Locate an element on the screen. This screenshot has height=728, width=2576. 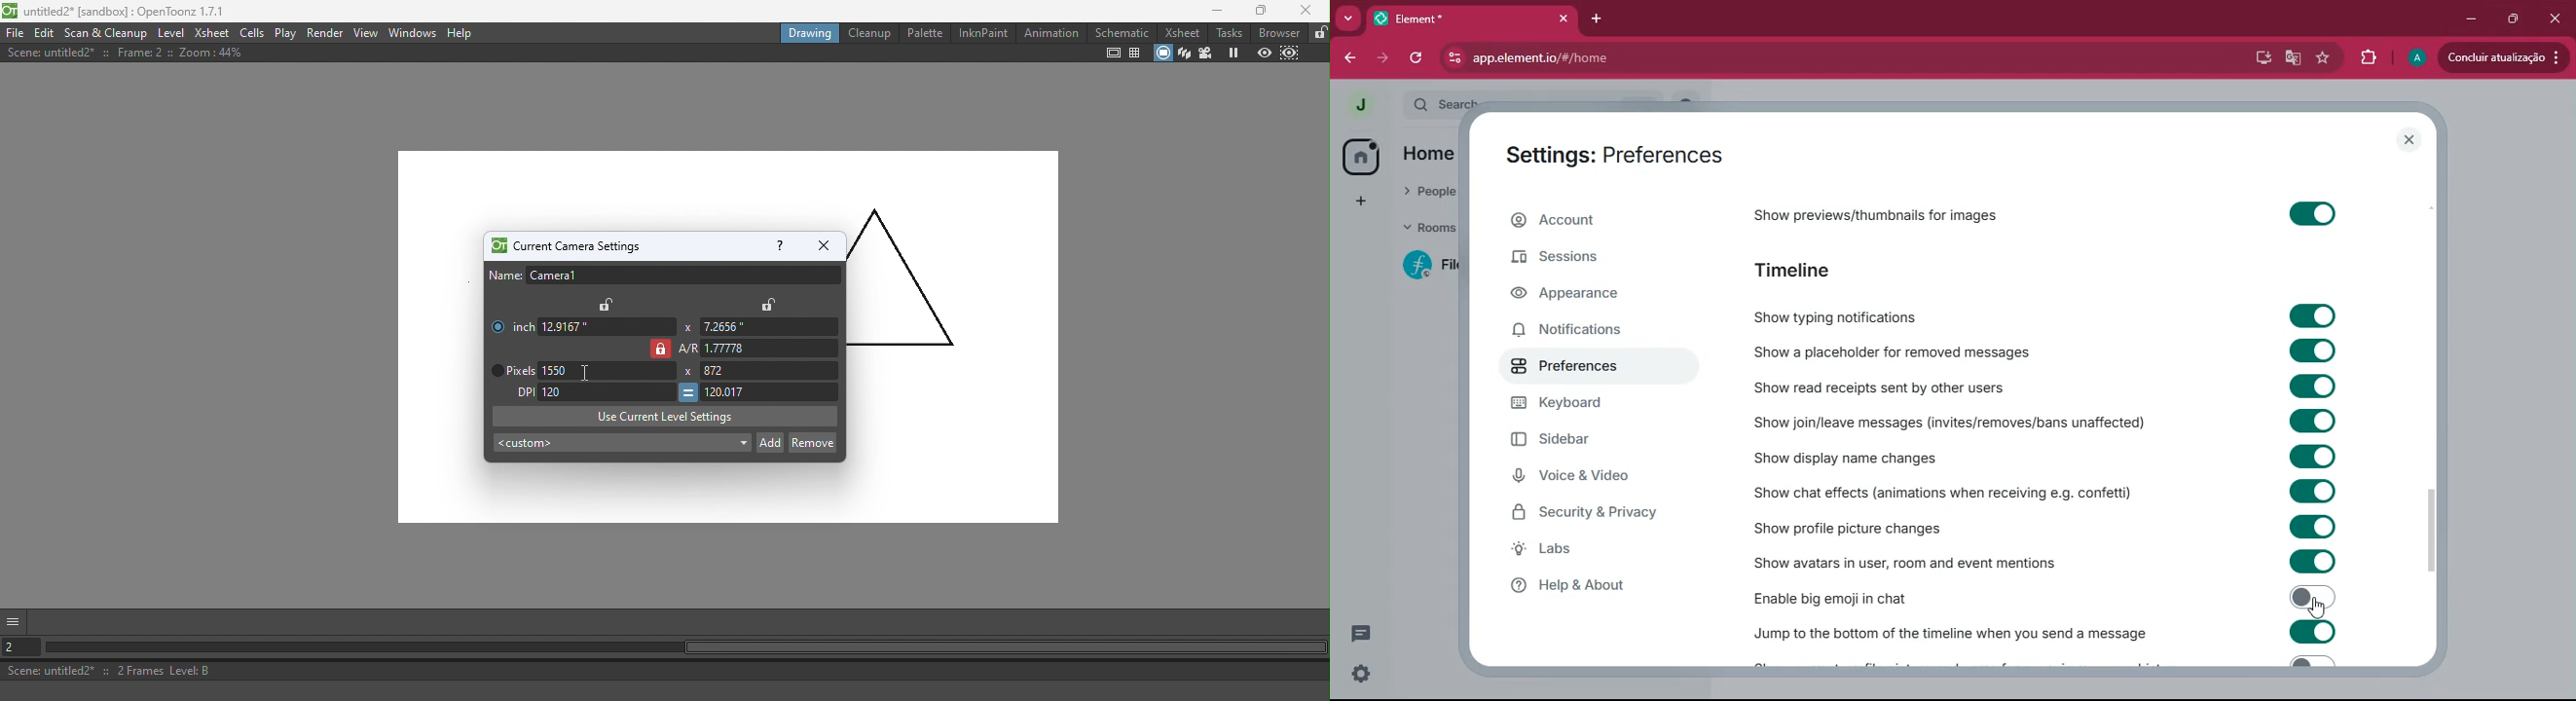
f file is located at coordinates (1432, 268).